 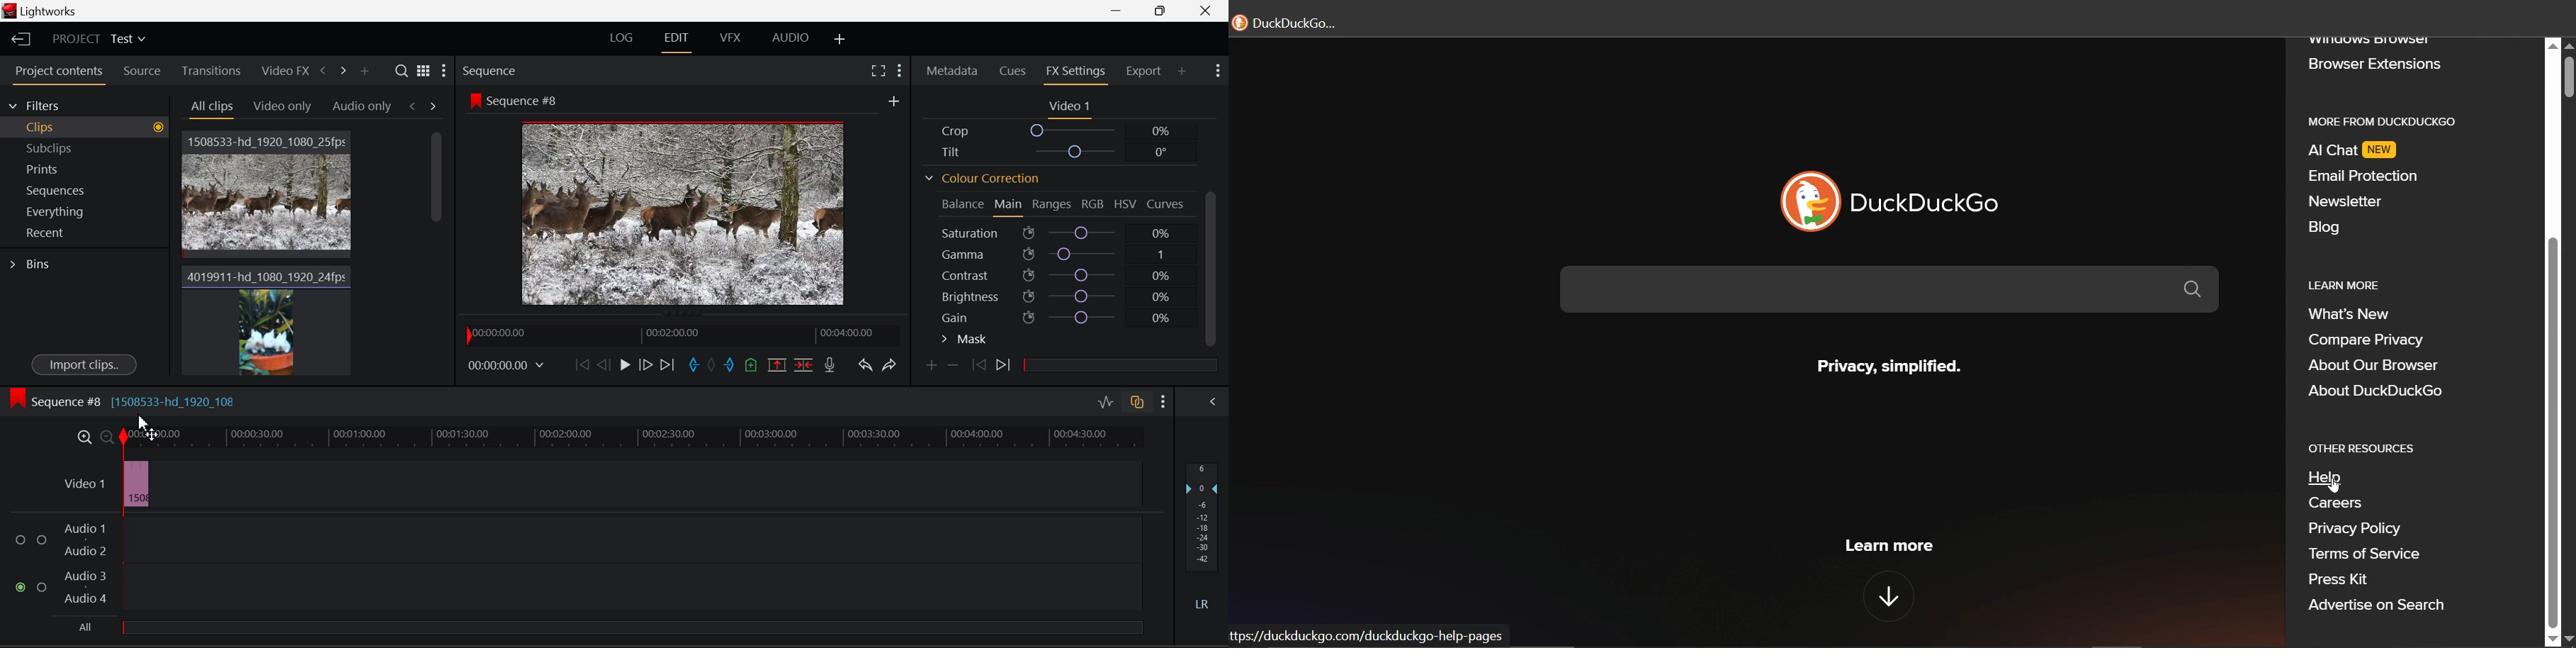 What do you see at coordinates (41, 540) in the screenshot?
I see `Audio Input Checkbox` at bounding box center [41, 540].